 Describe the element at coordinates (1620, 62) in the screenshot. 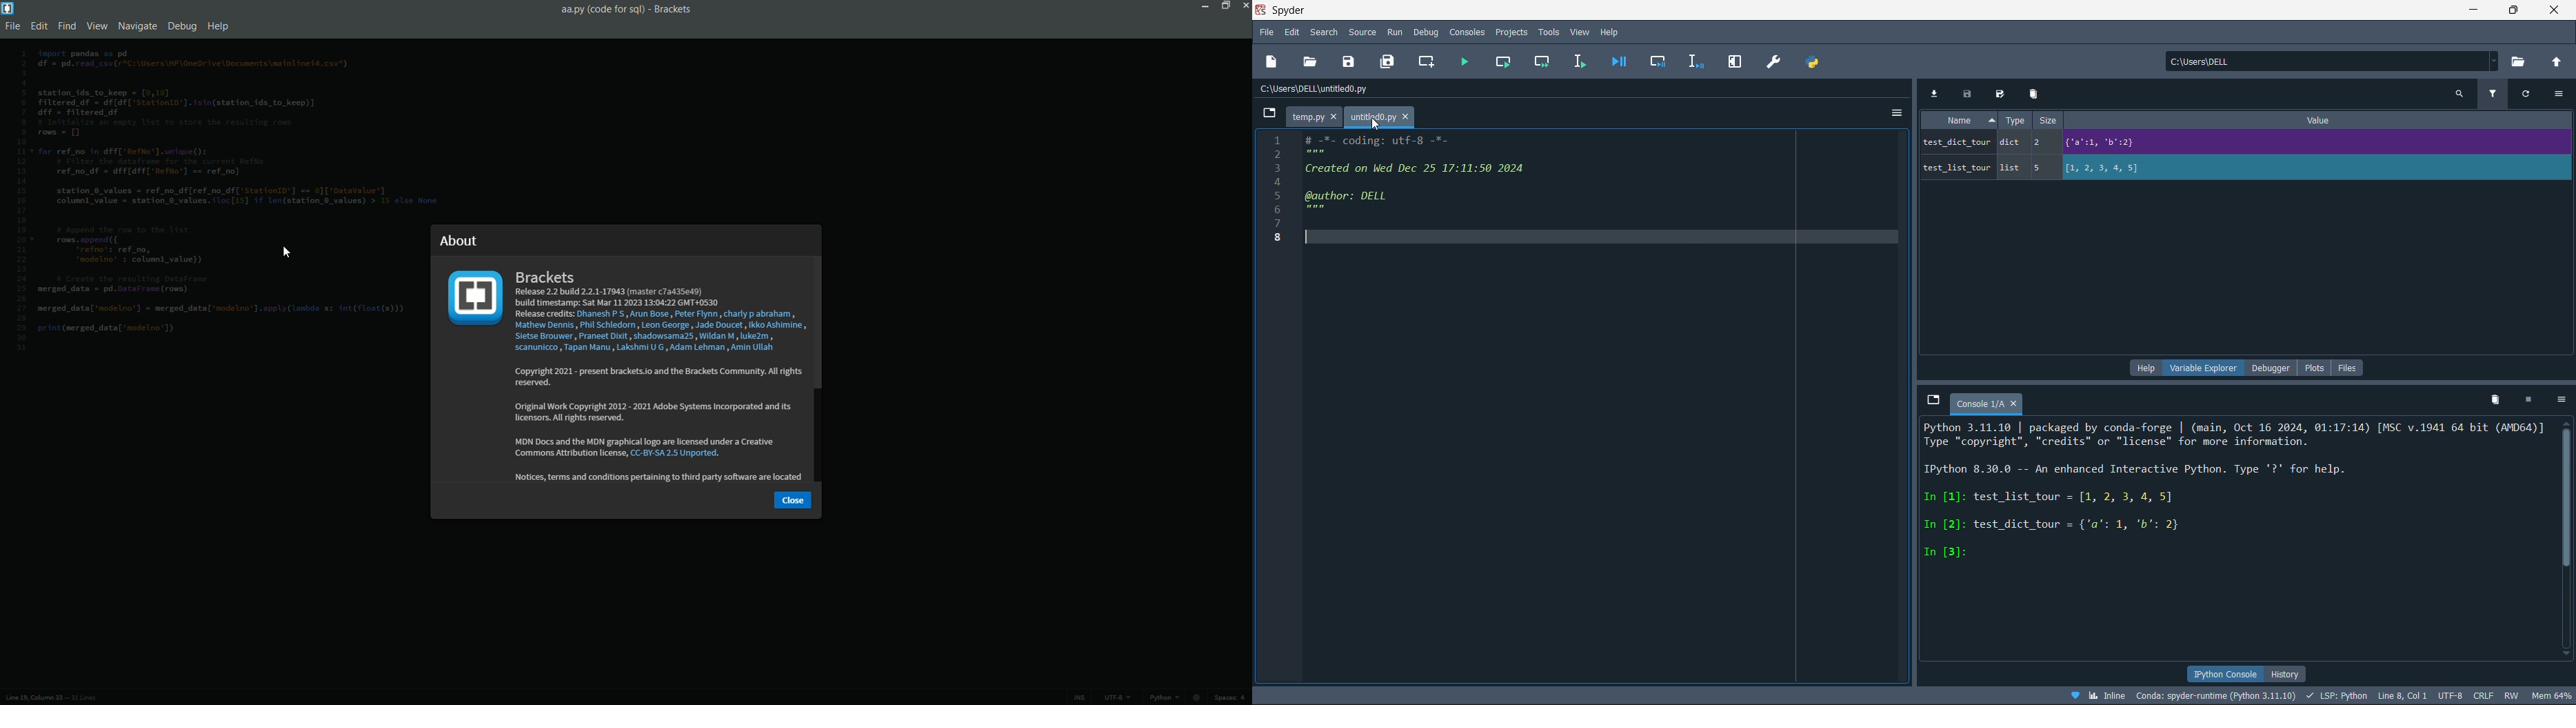

I see `debug file` at that location.